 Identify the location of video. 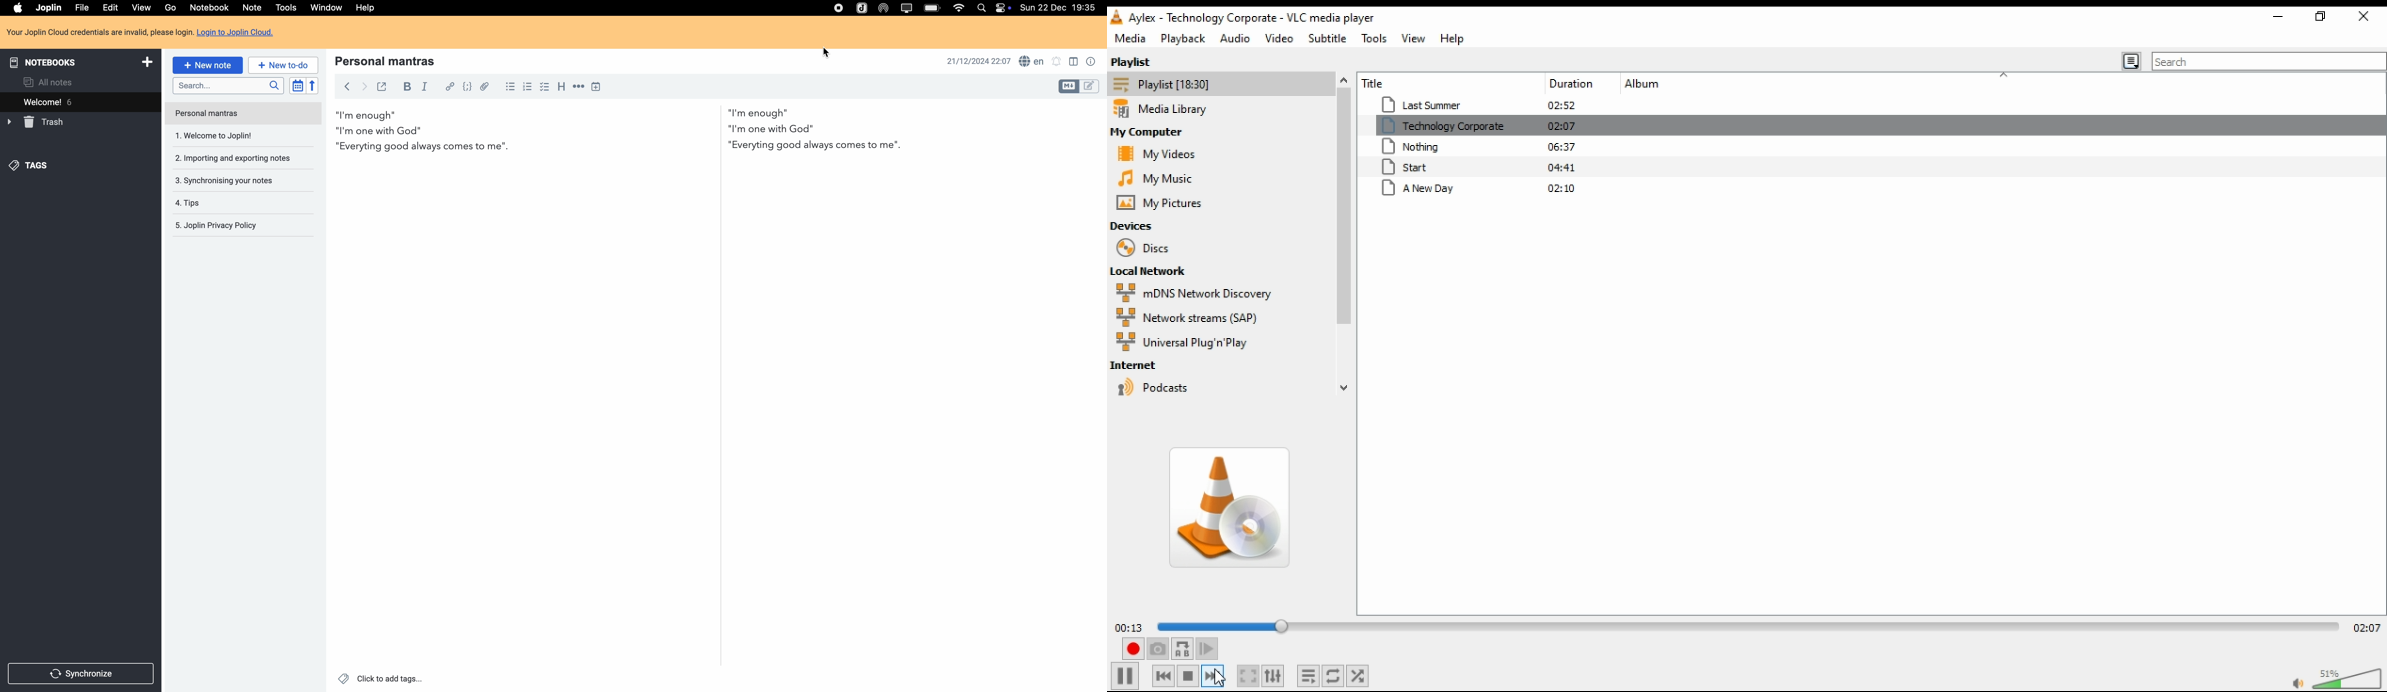
(1283, 41).